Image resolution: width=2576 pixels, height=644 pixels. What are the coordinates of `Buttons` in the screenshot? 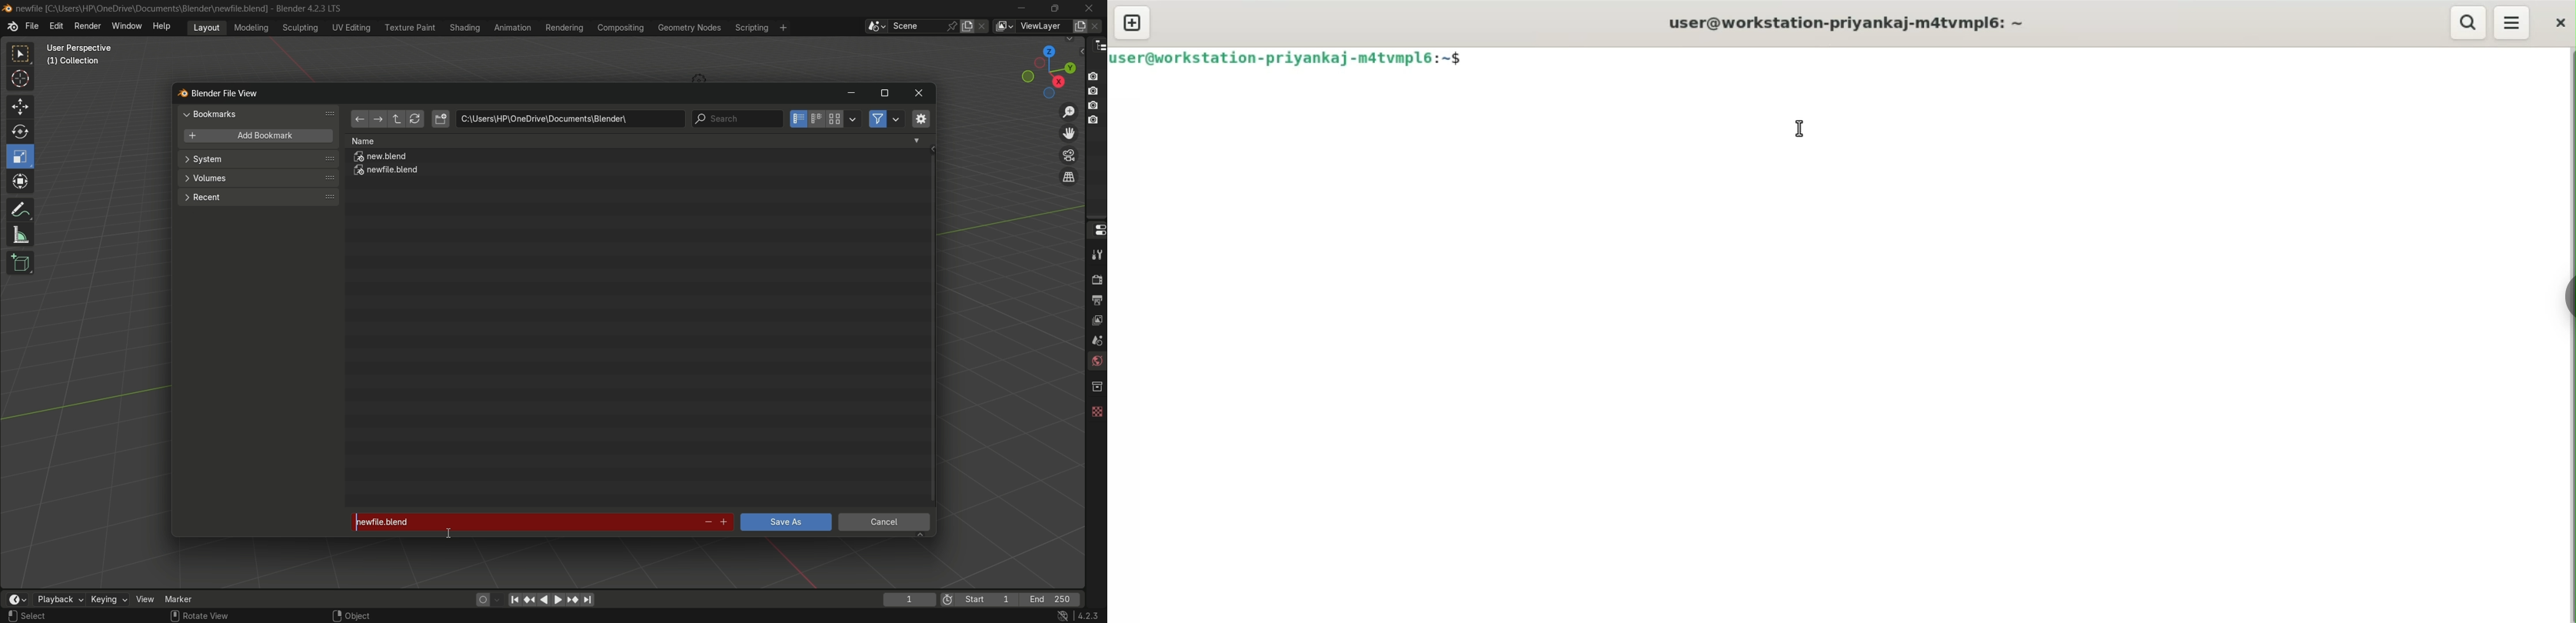 It's located at (1097, 97).